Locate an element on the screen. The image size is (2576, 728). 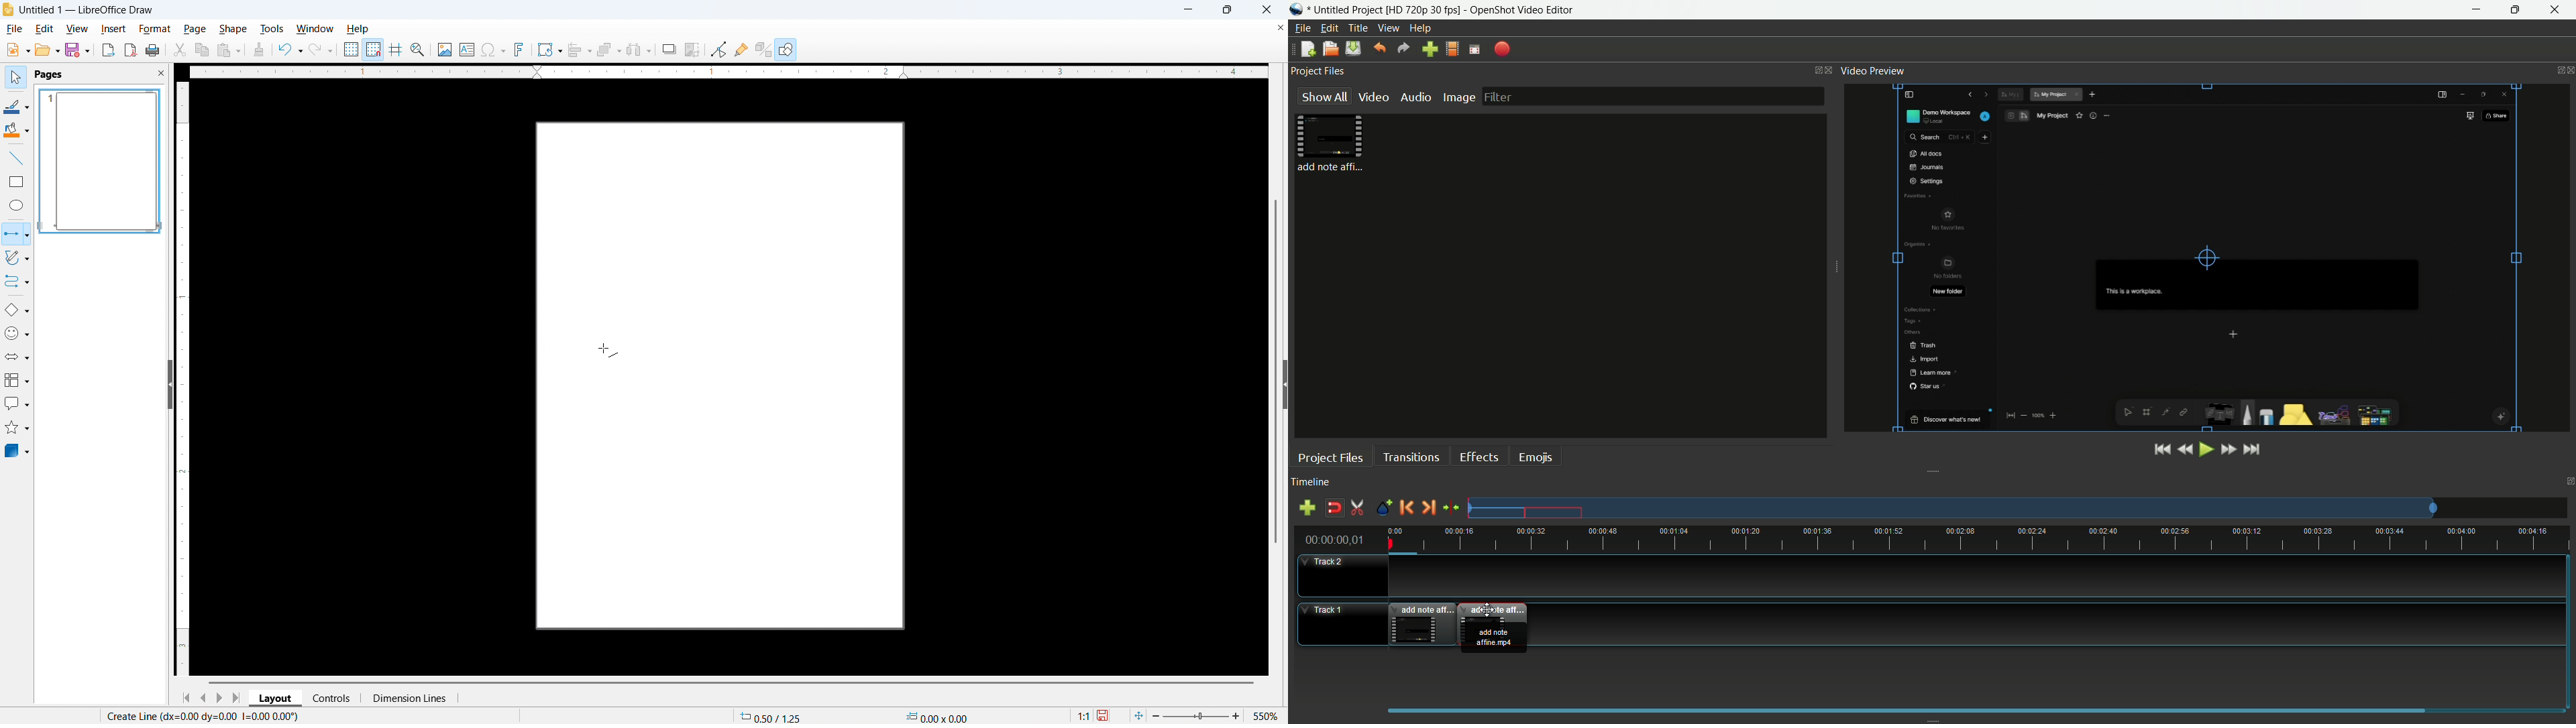
Arrange  is located at coordinates (610, 50).